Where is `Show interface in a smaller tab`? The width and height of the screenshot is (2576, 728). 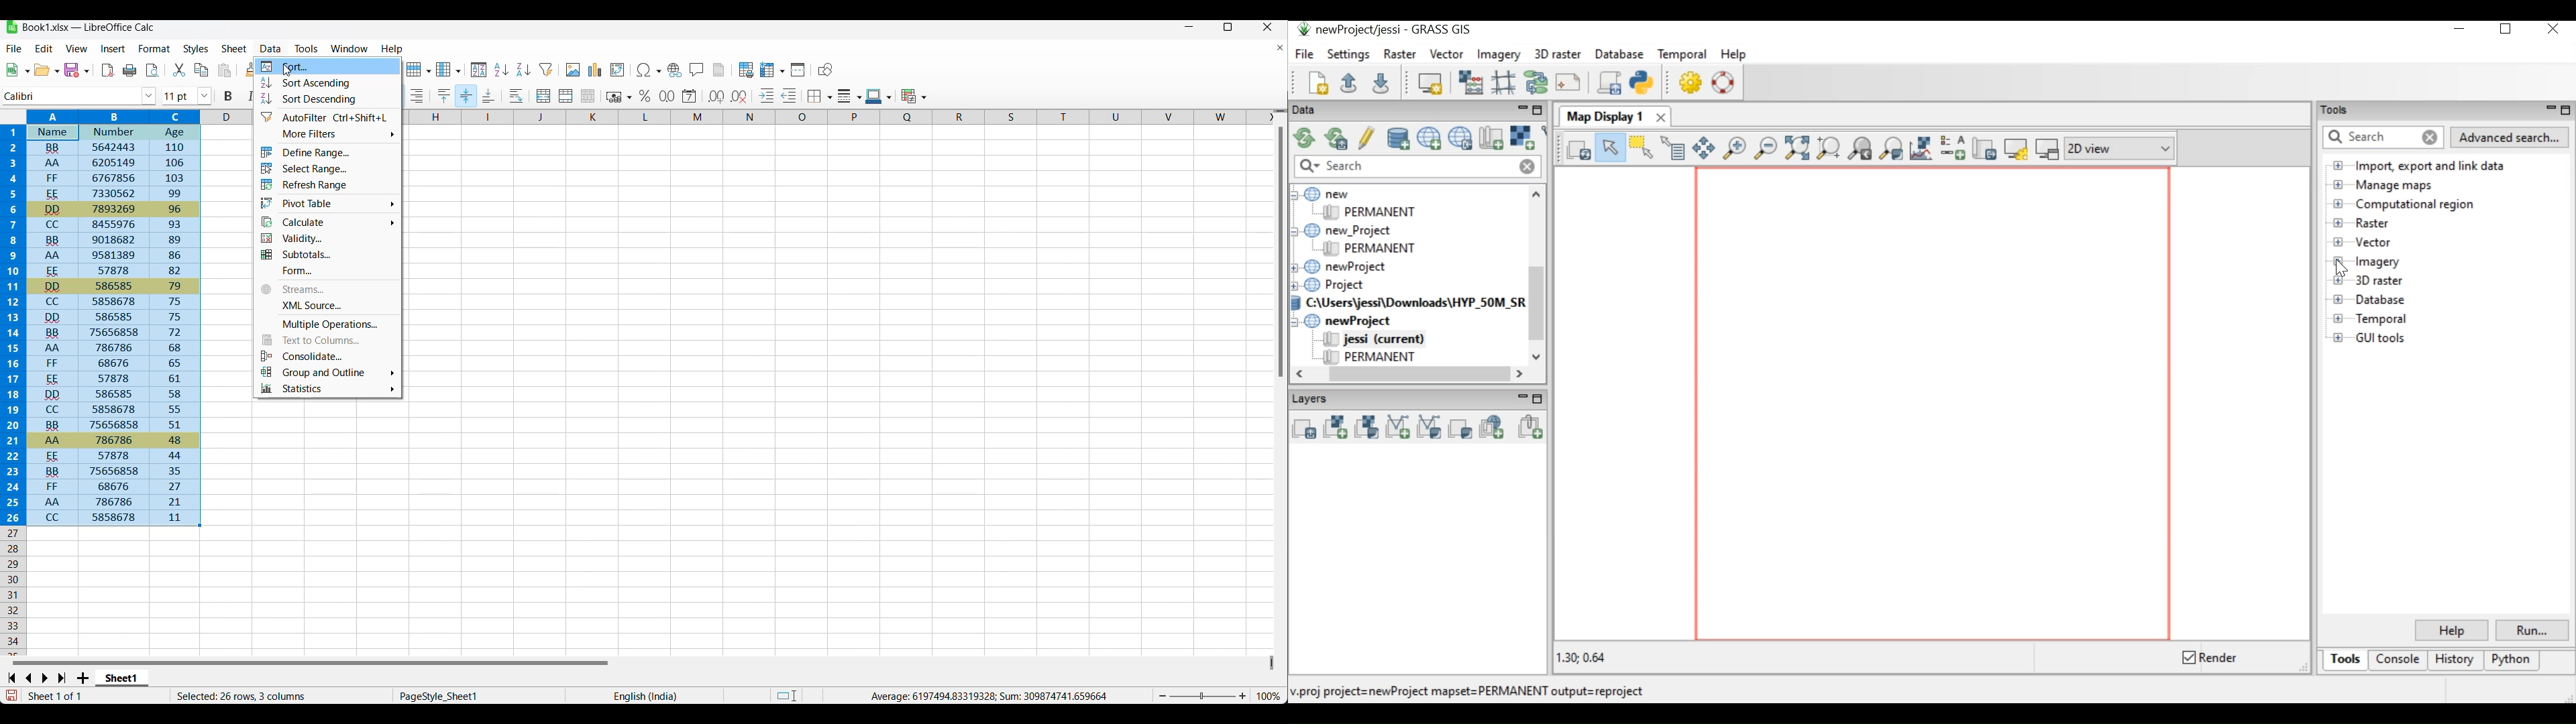
Show interface in a smaller tab is located at coordinates (1228, 27).